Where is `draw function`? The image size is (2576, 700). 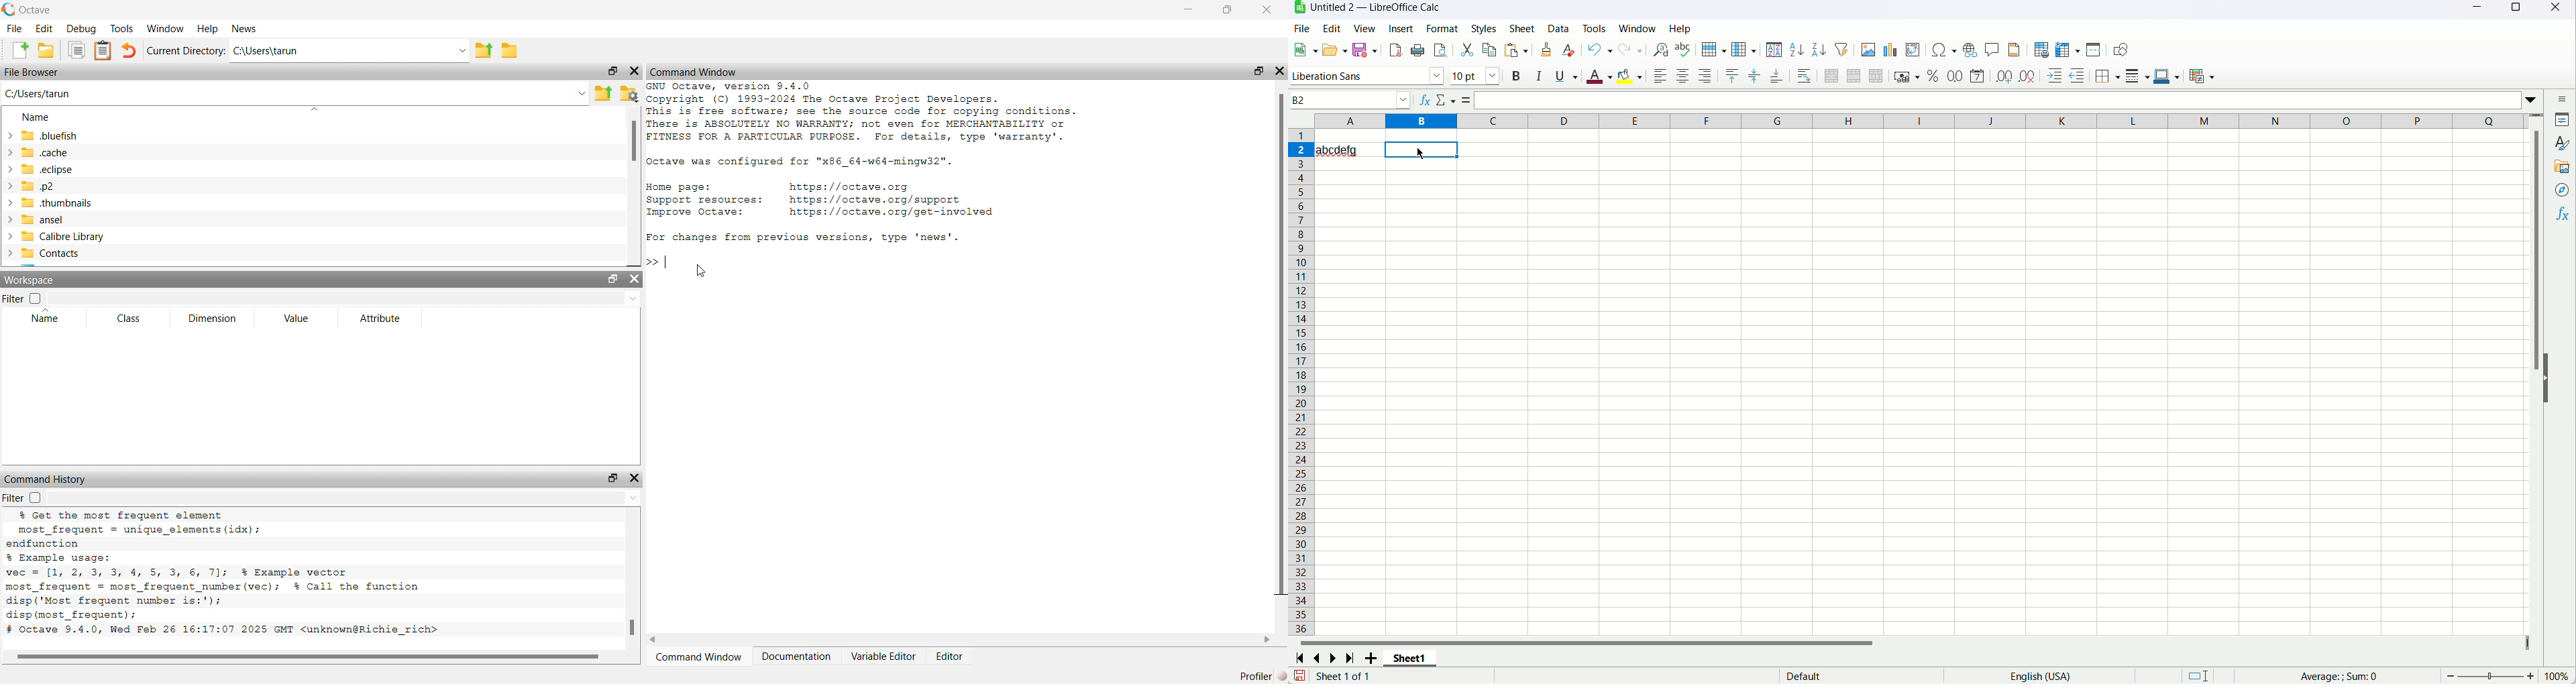 draw function is located at coordinates (2122, 50).